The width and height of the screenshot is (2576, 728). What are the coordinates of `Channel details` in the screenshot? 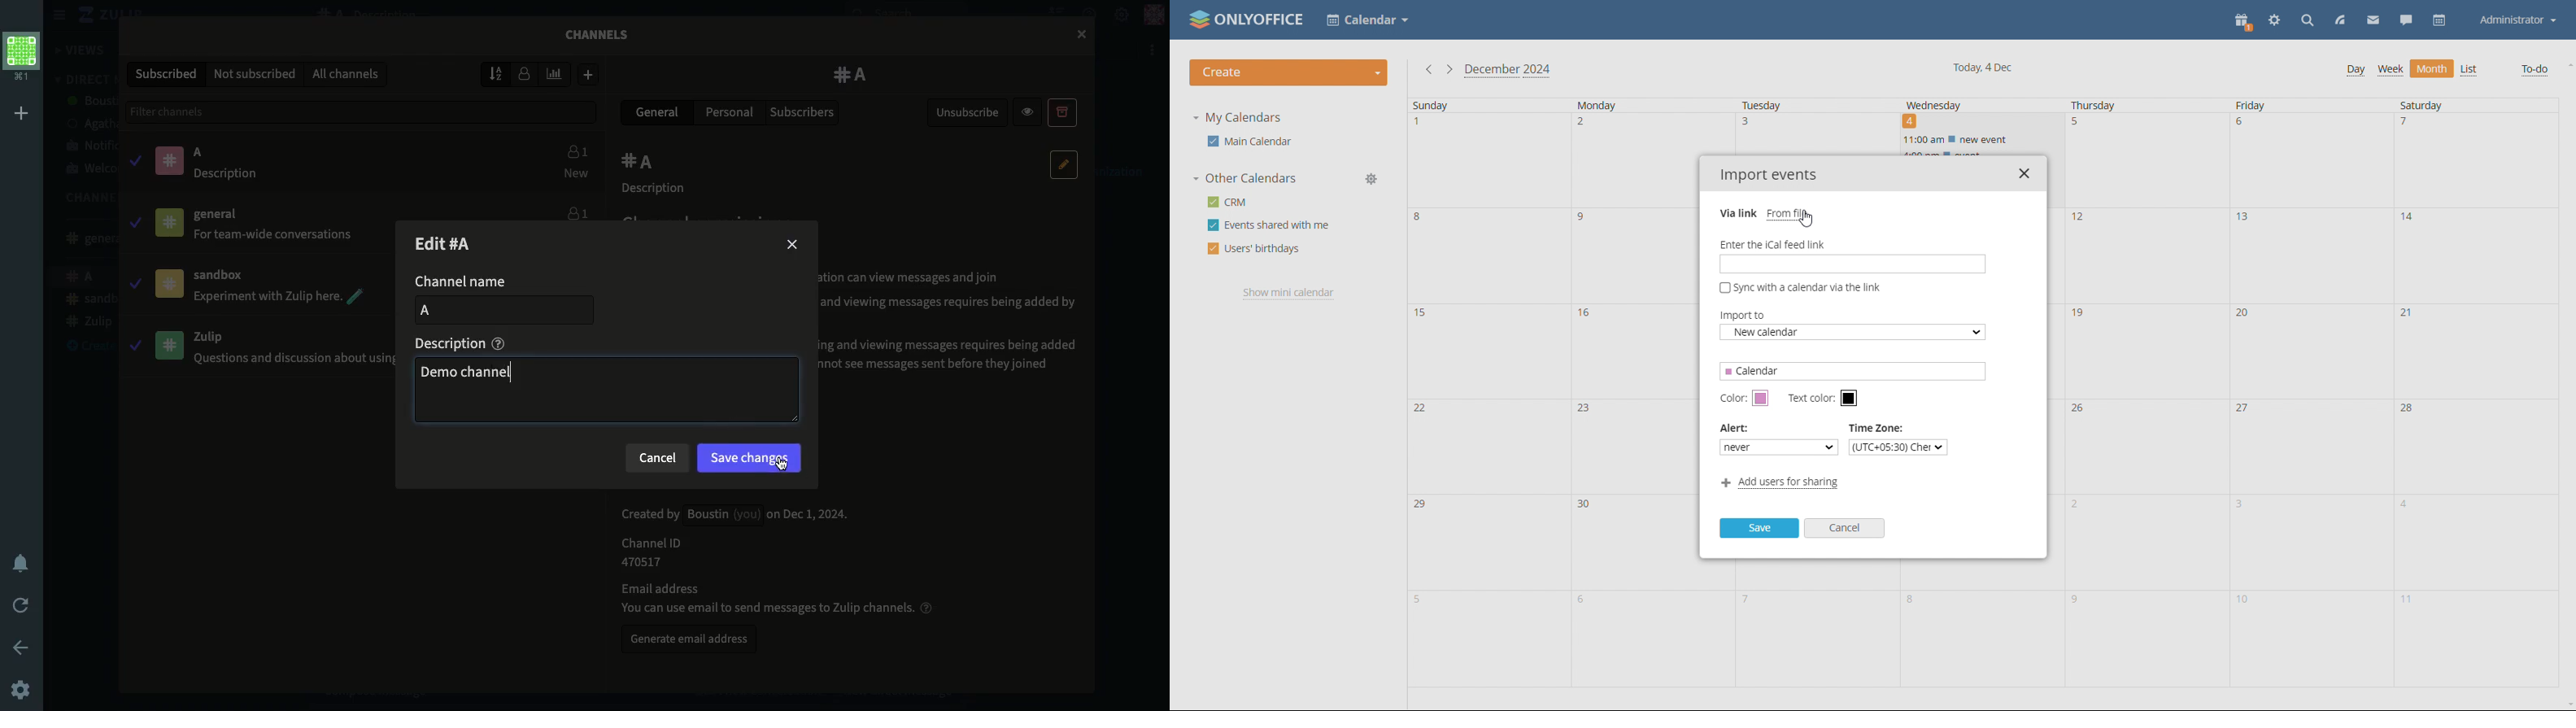 It's located at (767, 559).